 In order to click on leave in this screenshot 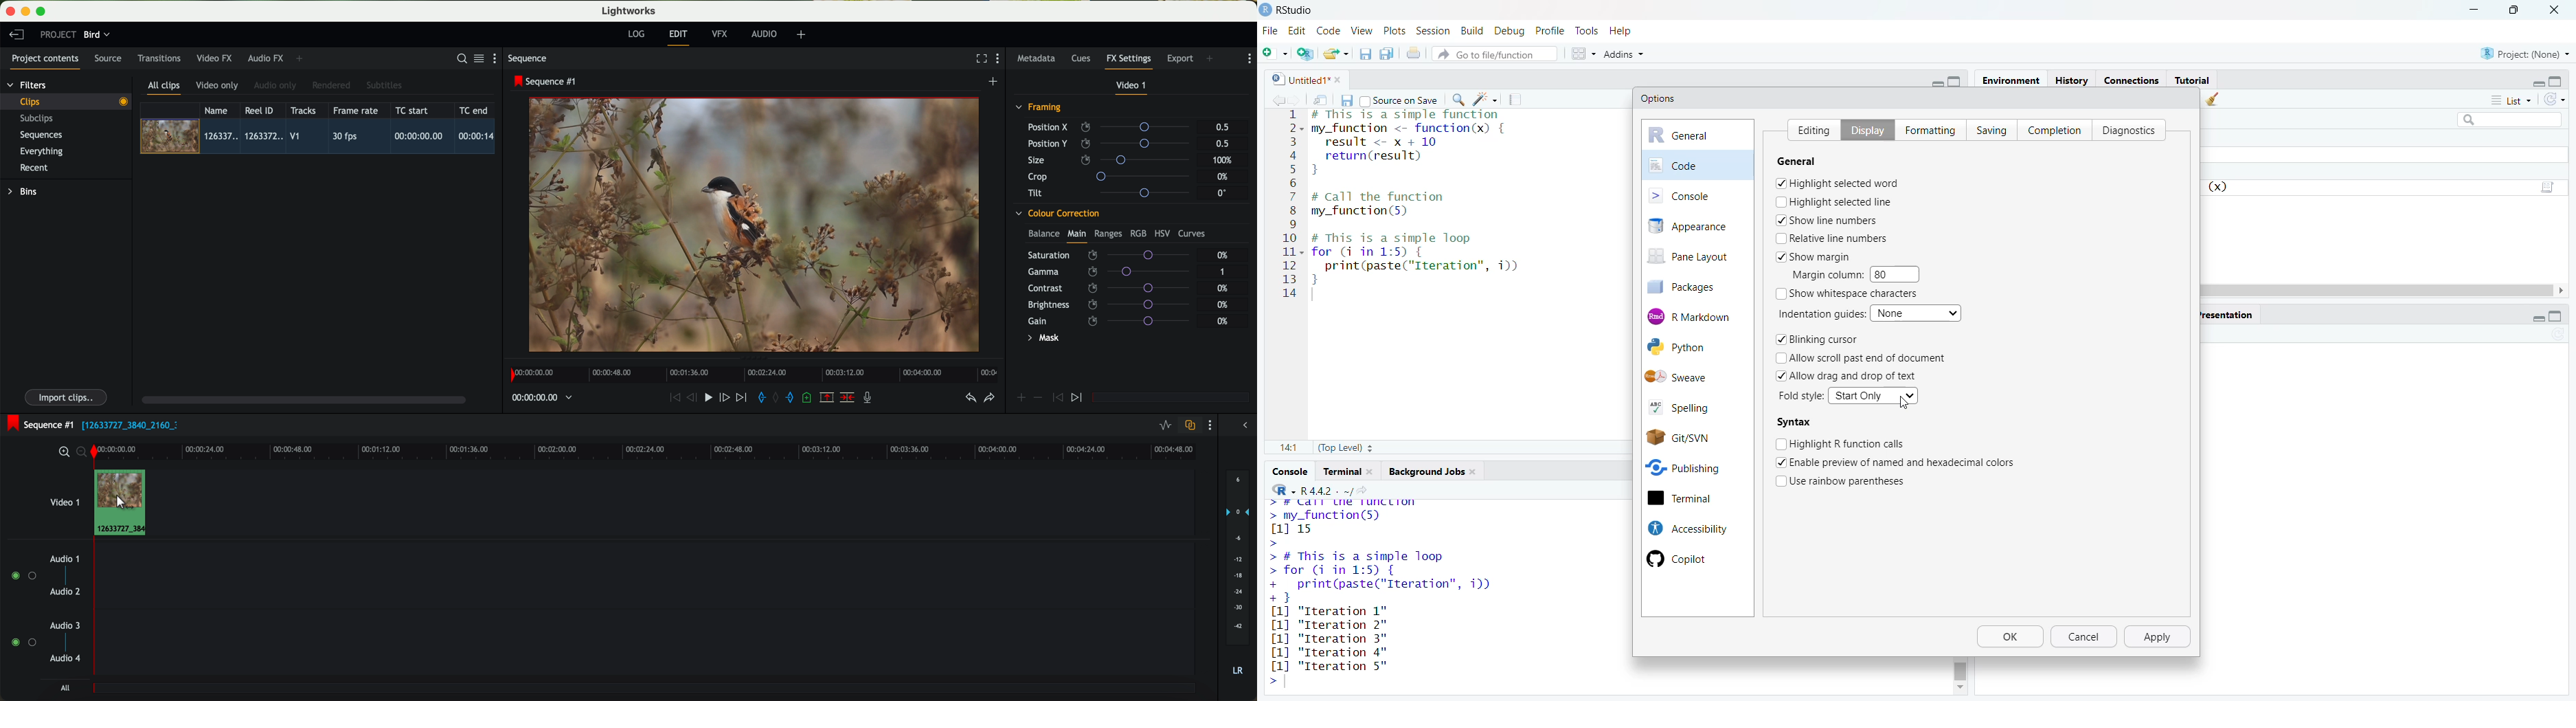, I will do `click(16, 35)`.